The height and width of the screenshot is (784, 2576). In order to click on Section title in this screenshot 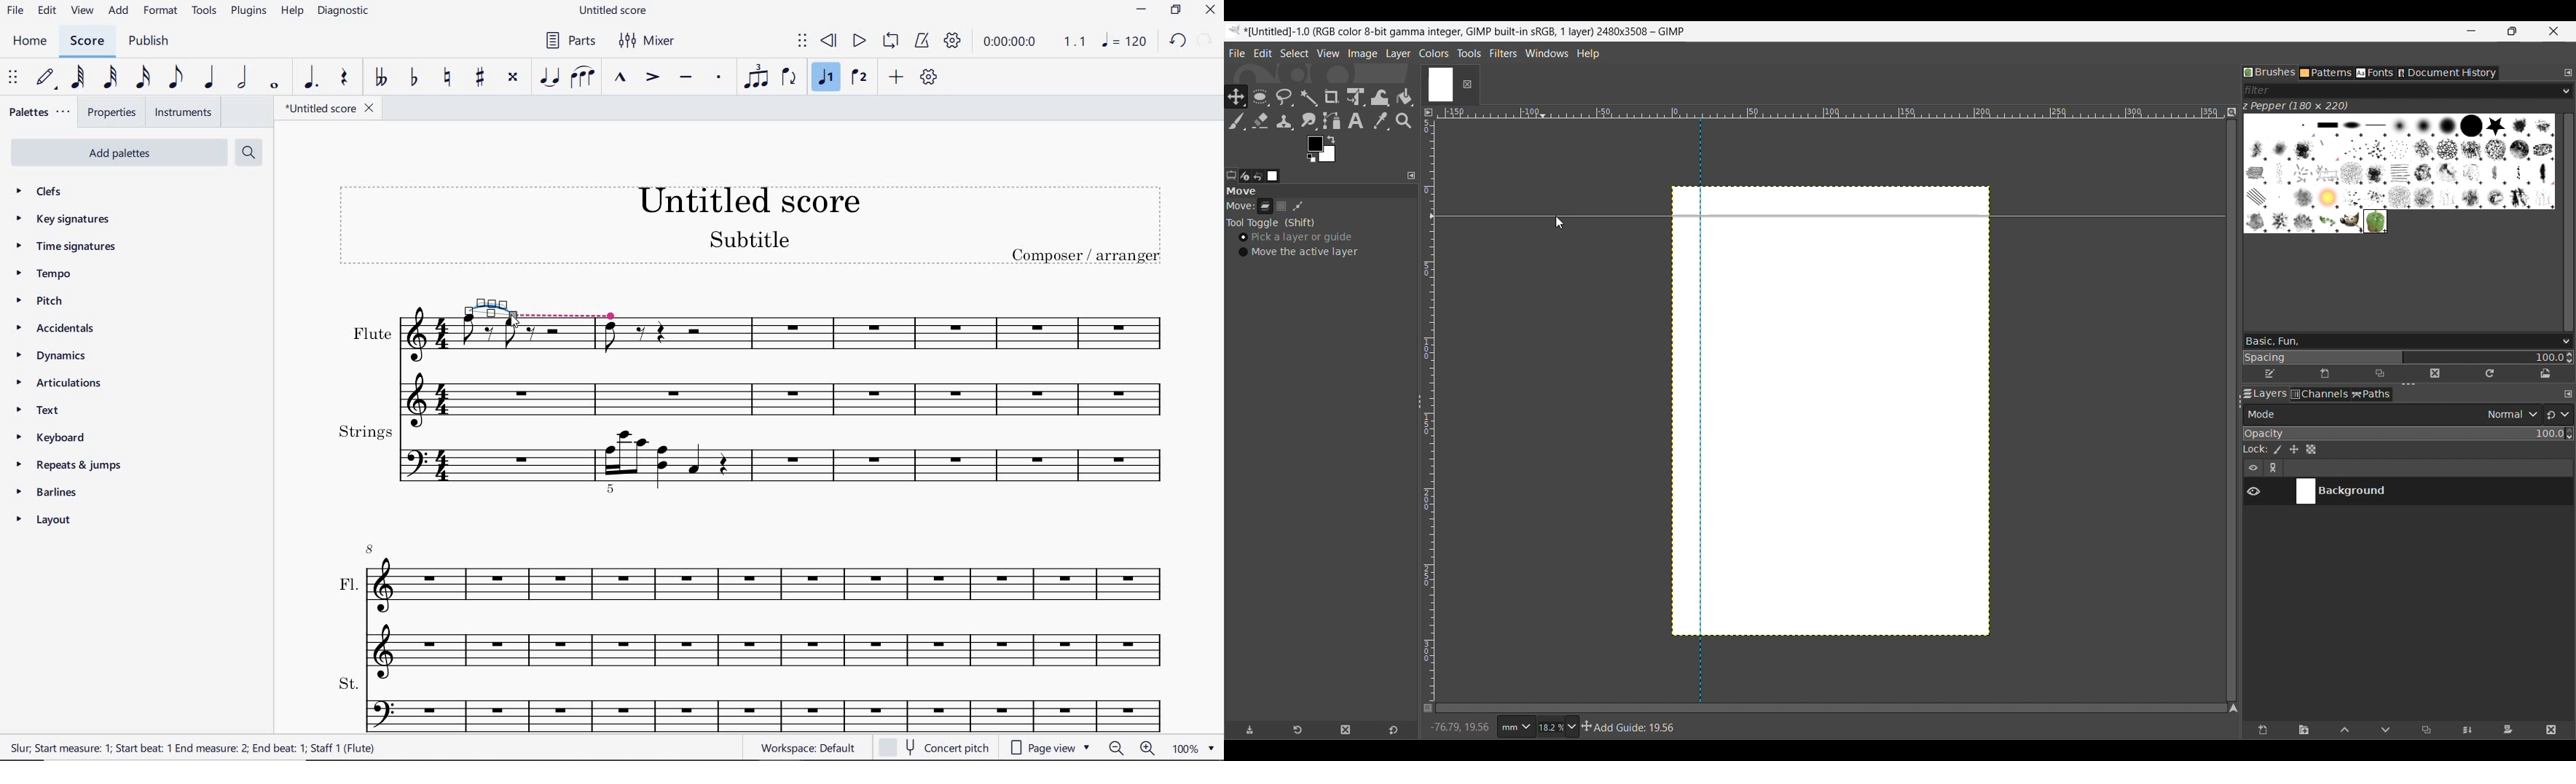, I will do `click(1319, 194)`.